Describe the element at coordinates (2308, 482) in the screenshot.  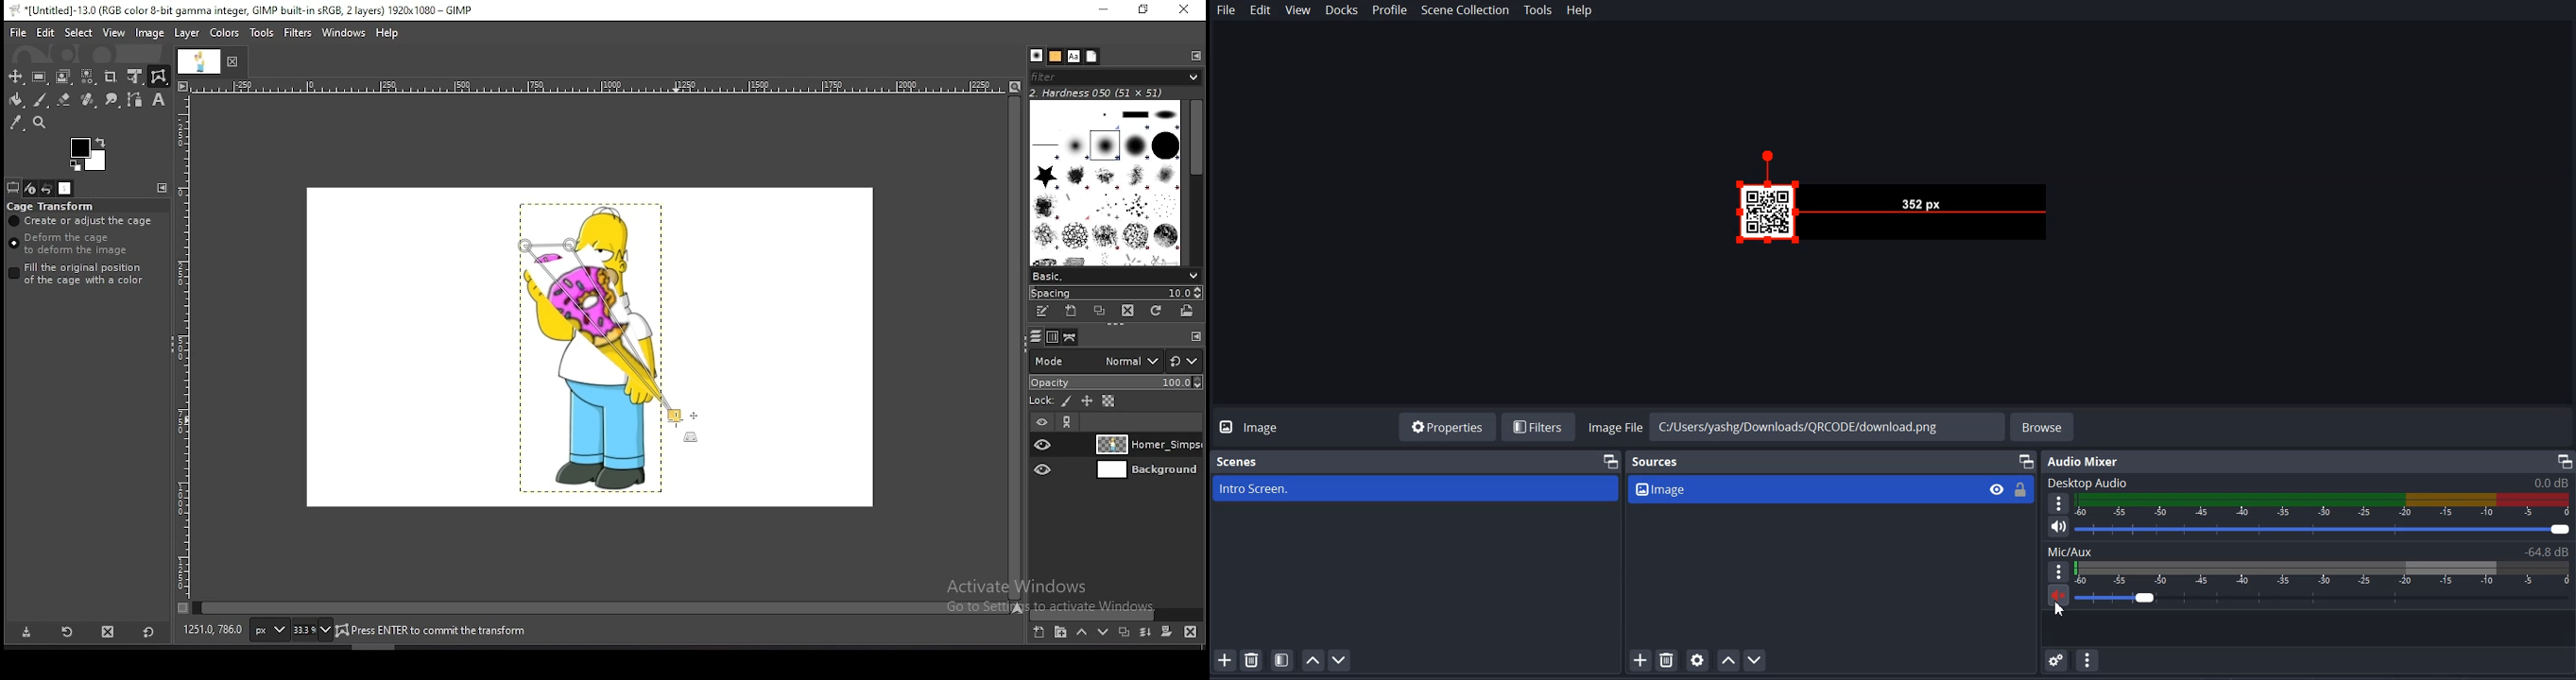
I see `Text` at that location.